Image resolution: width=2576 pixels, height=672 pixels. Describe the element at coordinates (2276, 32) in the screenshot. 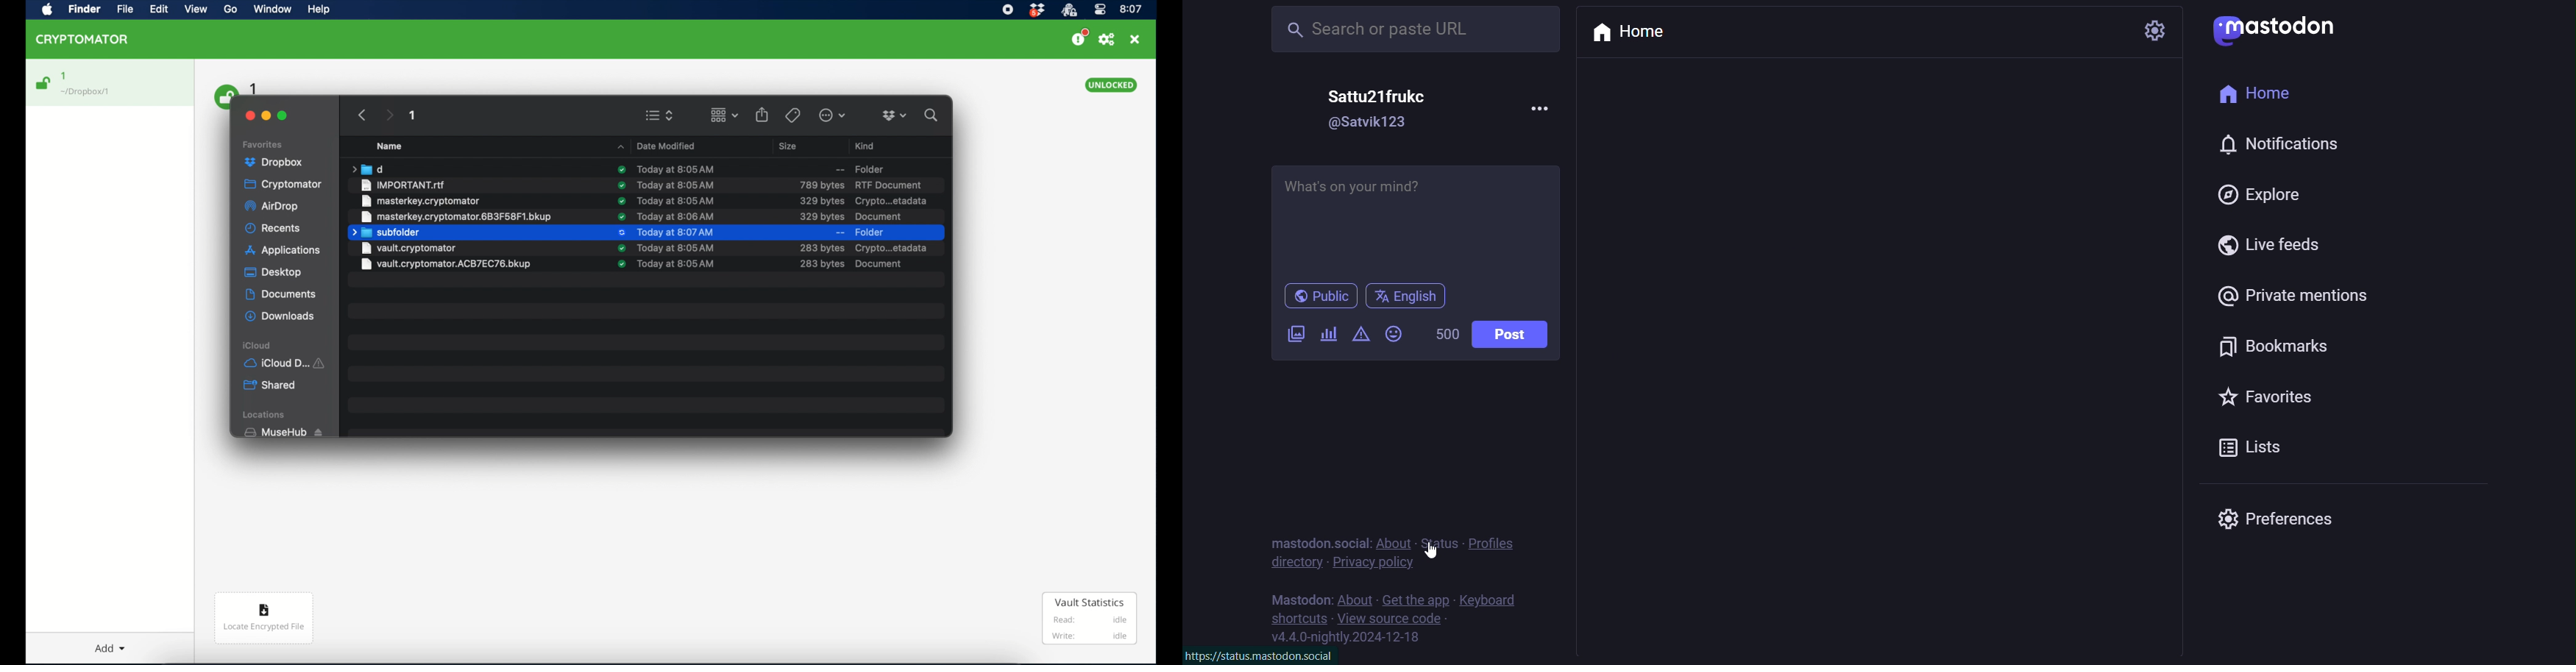

I see `logo` at that location.